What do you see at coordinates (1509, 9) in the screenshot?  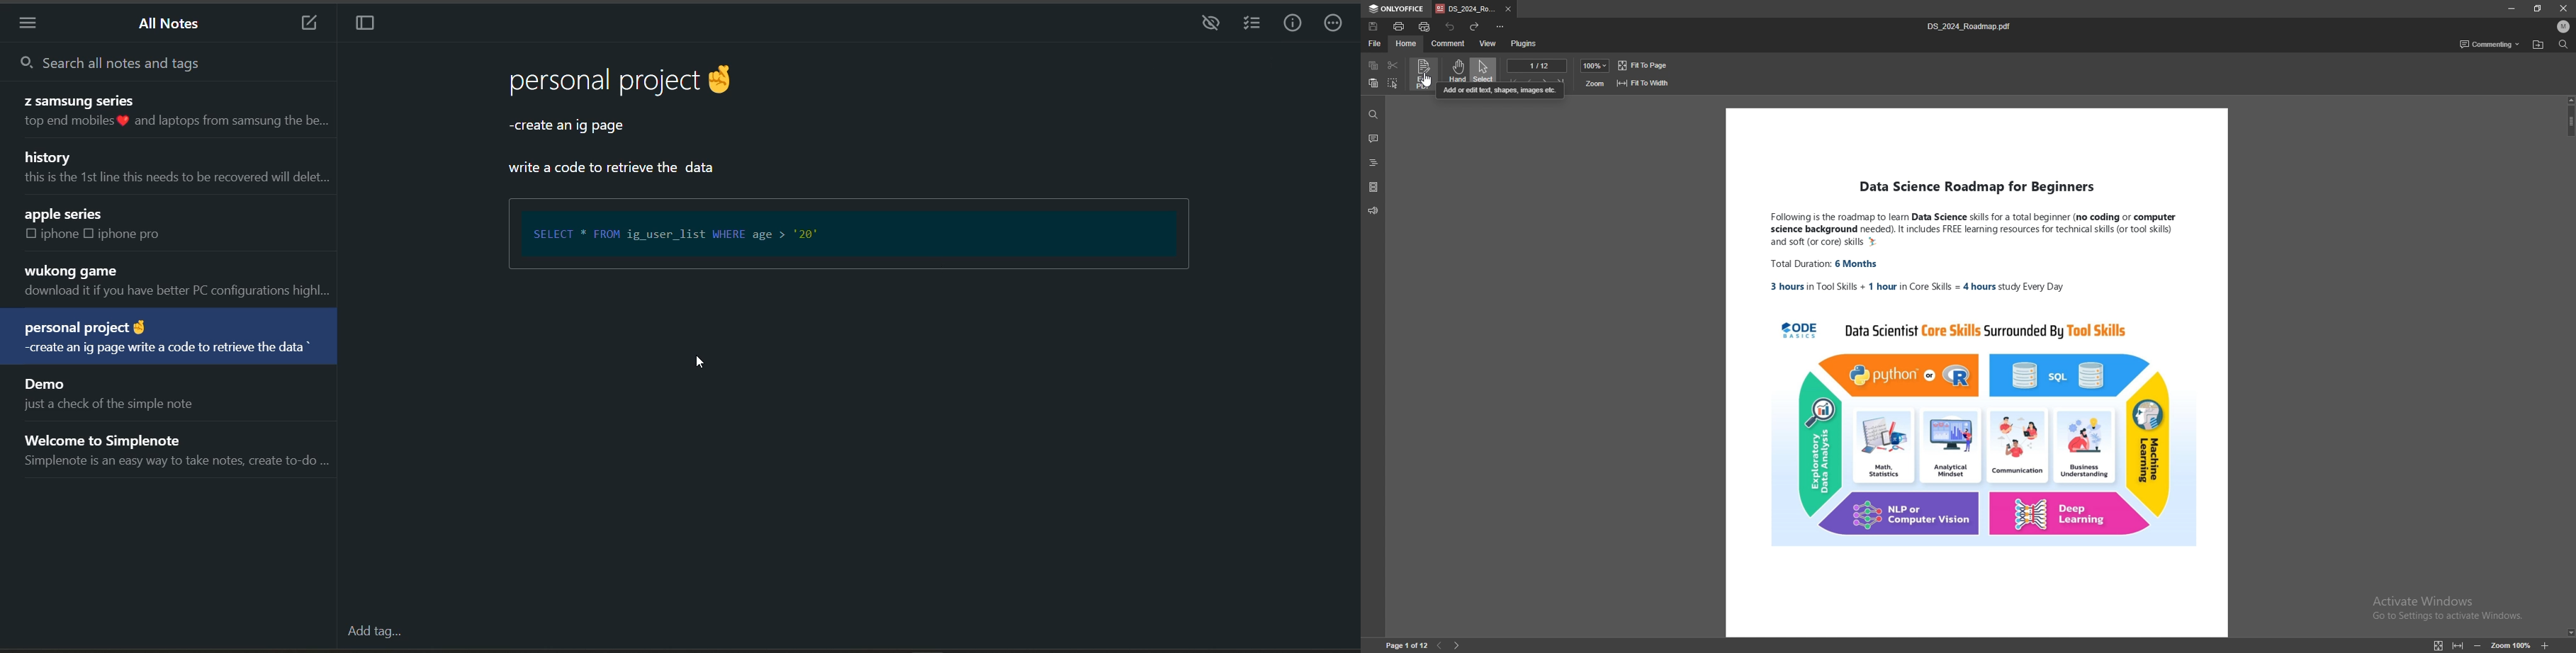 I see `close tab` at bounding box center [1509, 9].